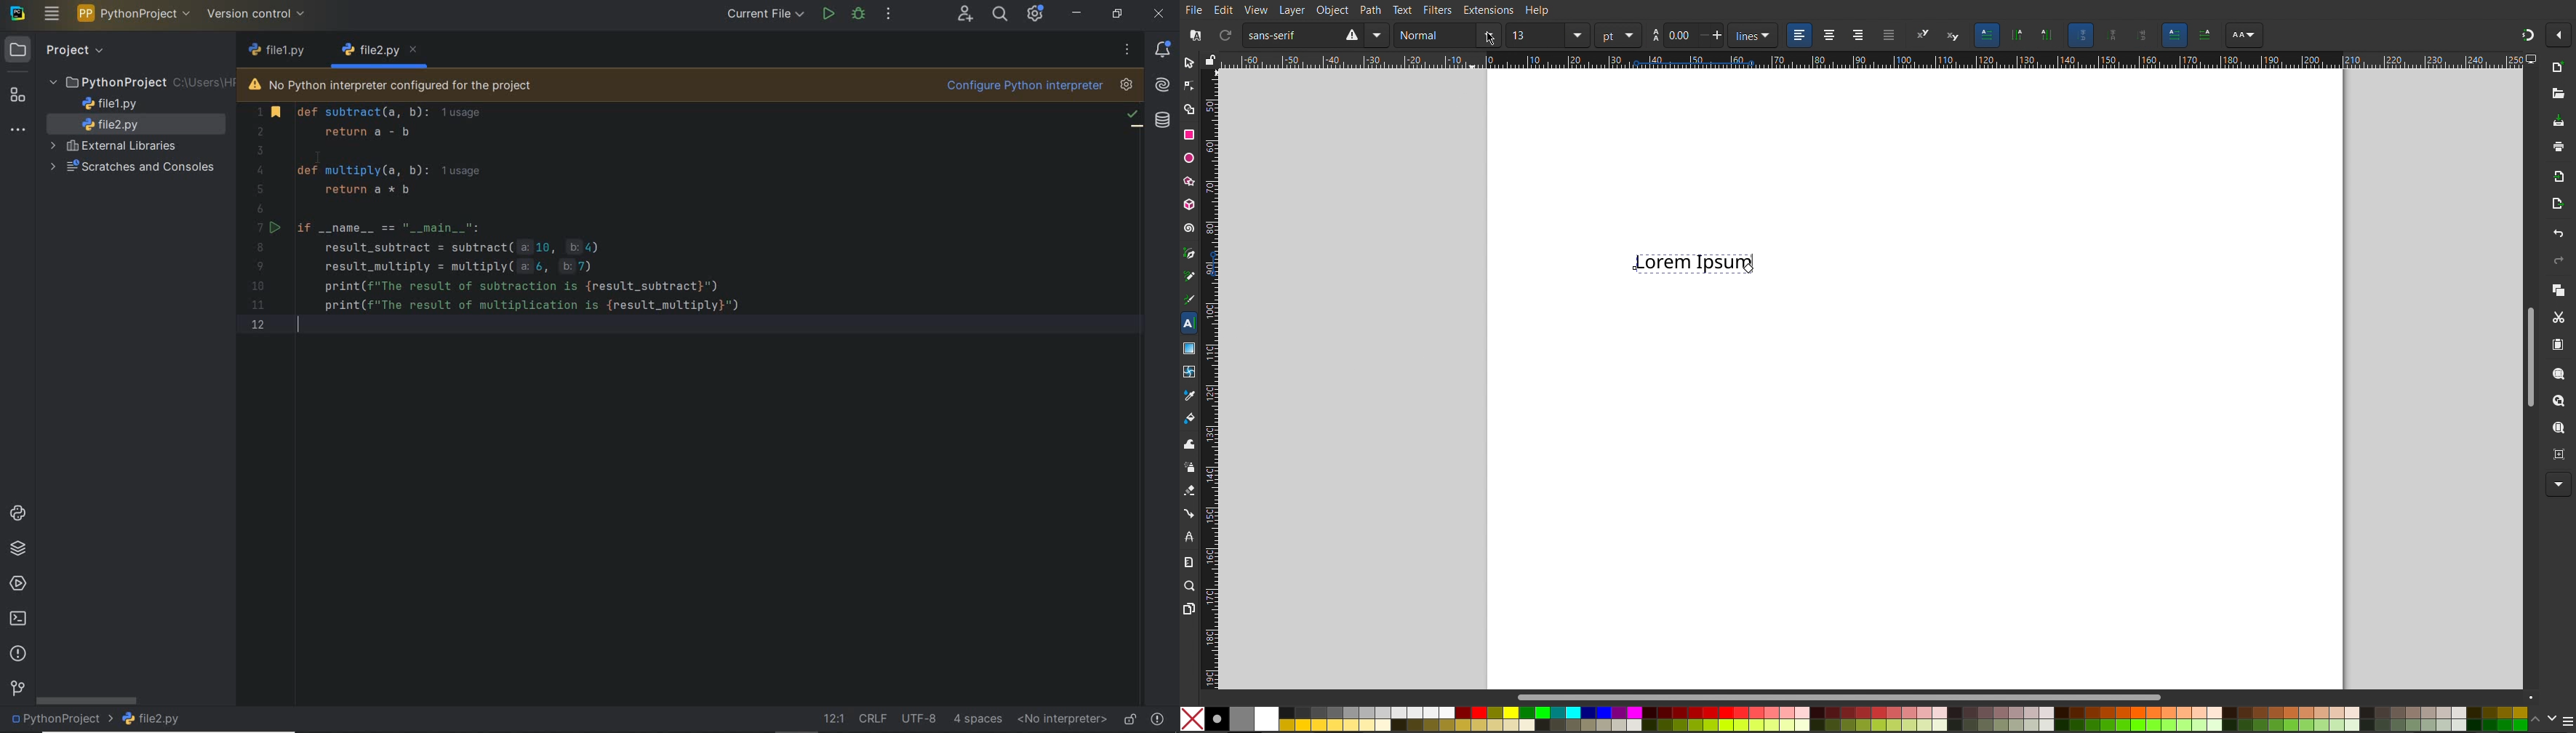  I want to click on Zoom Page, so click(2557, 428).